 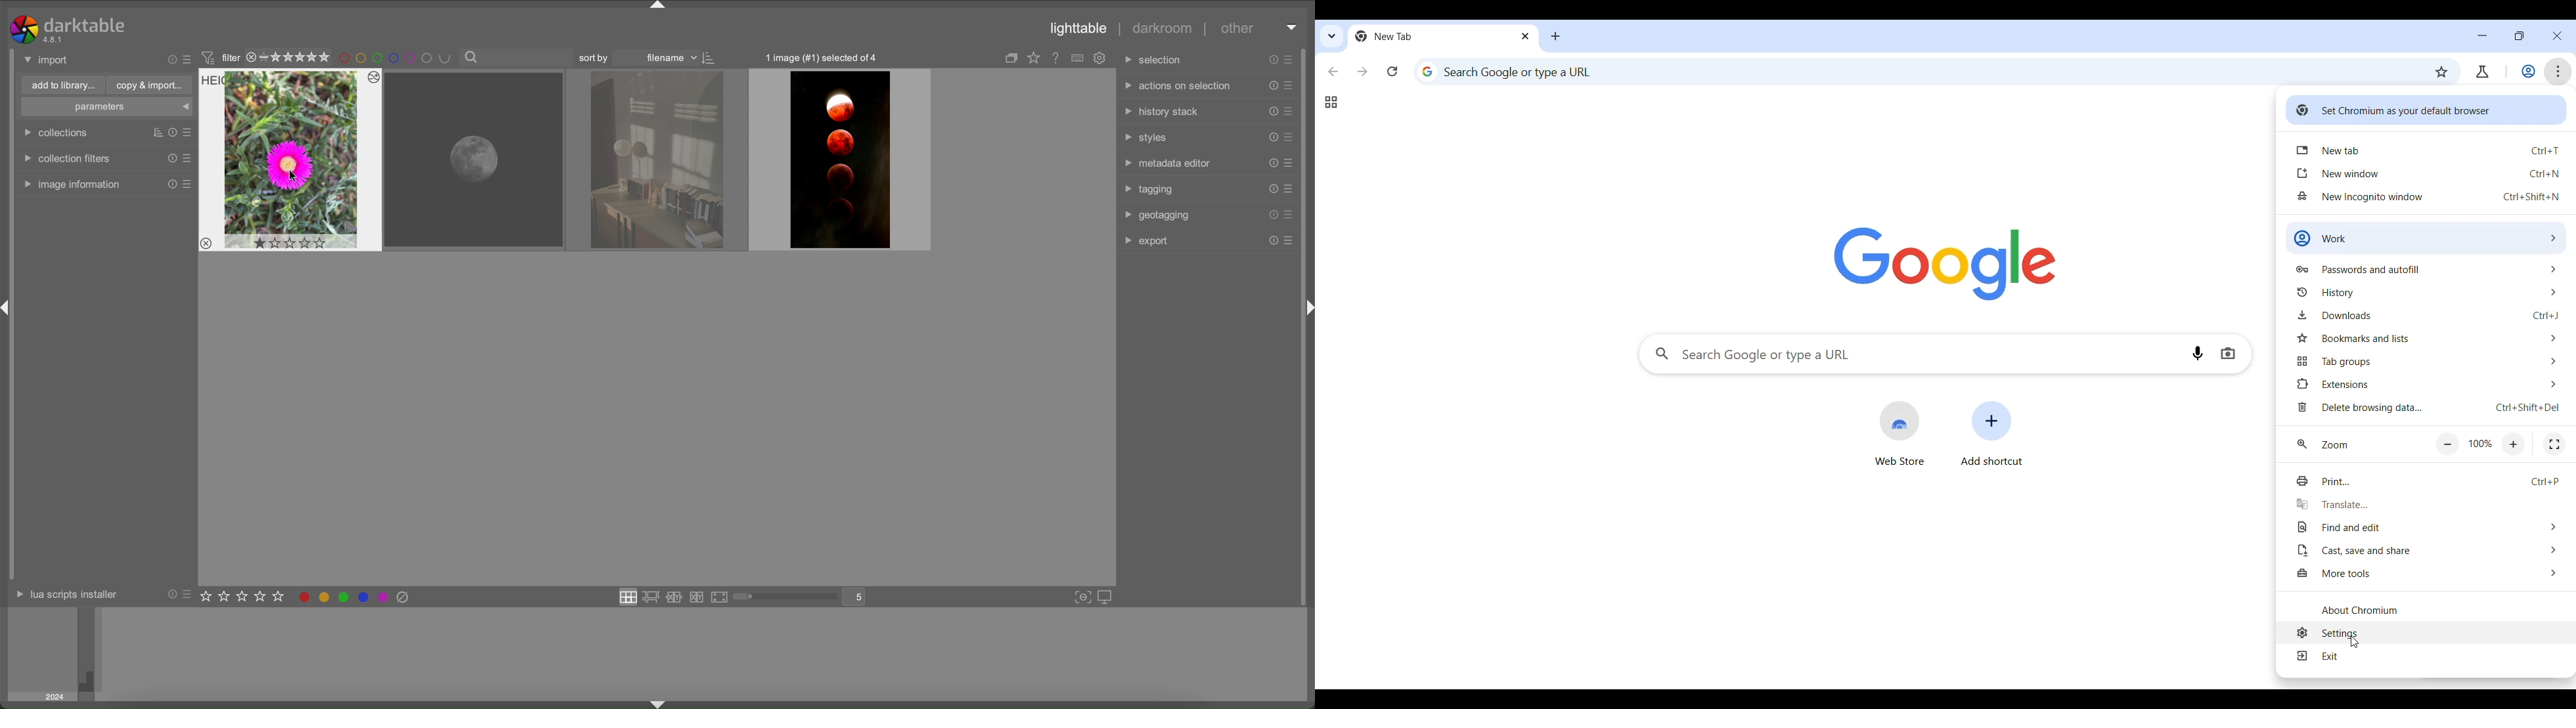 What do you see at coordinates (1334, 72) in the screenshot?
I see `Go back` at bounding box center [1334, 72].